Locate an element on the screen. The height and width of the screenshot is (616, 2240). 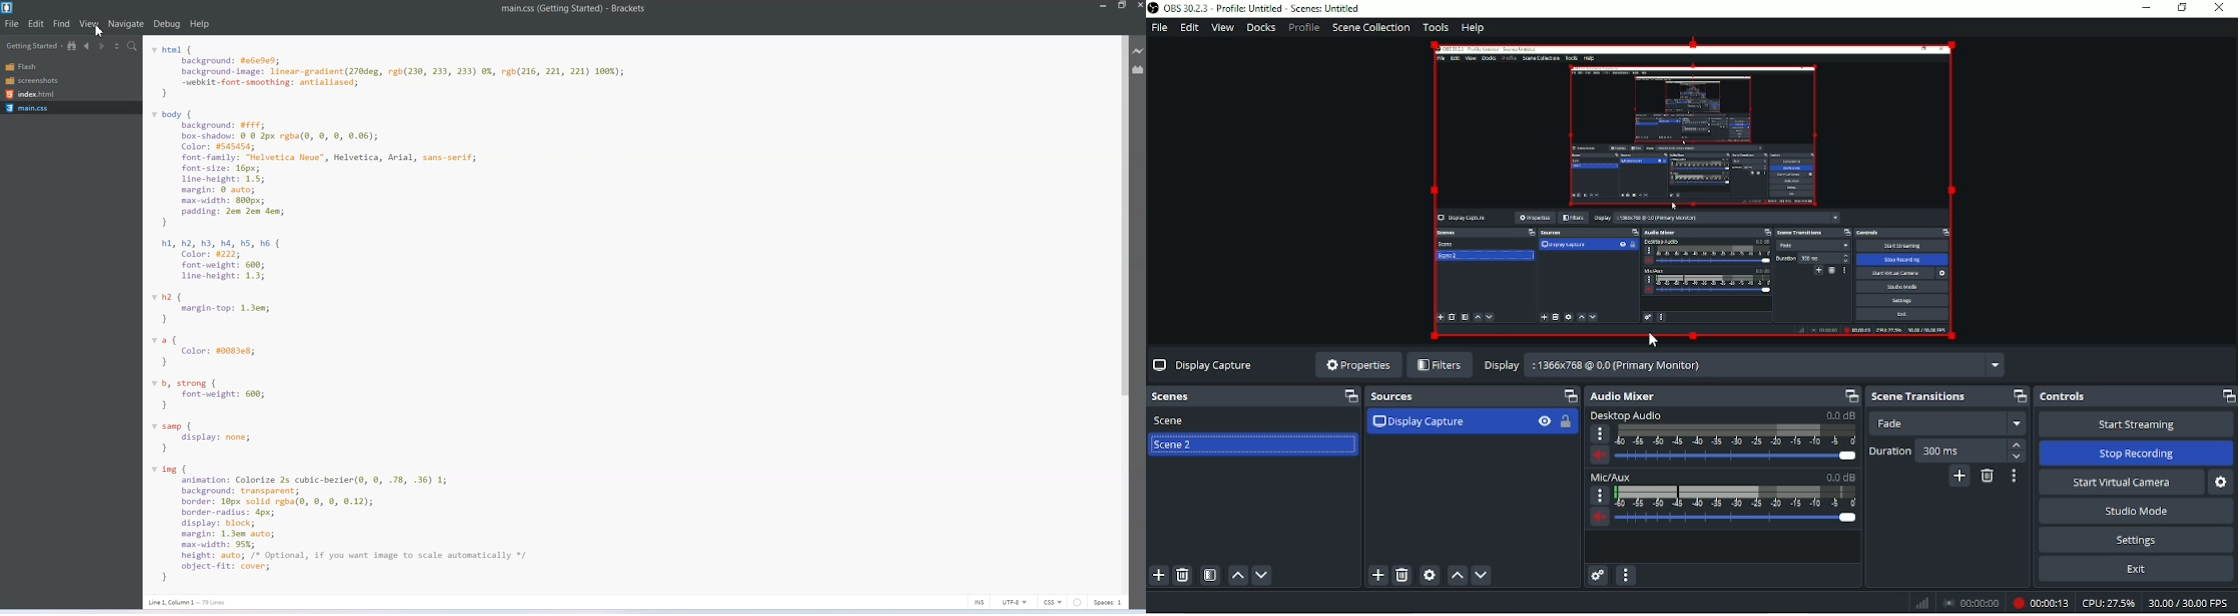
Remove configurable transition is located at coordinates (1987, 478).